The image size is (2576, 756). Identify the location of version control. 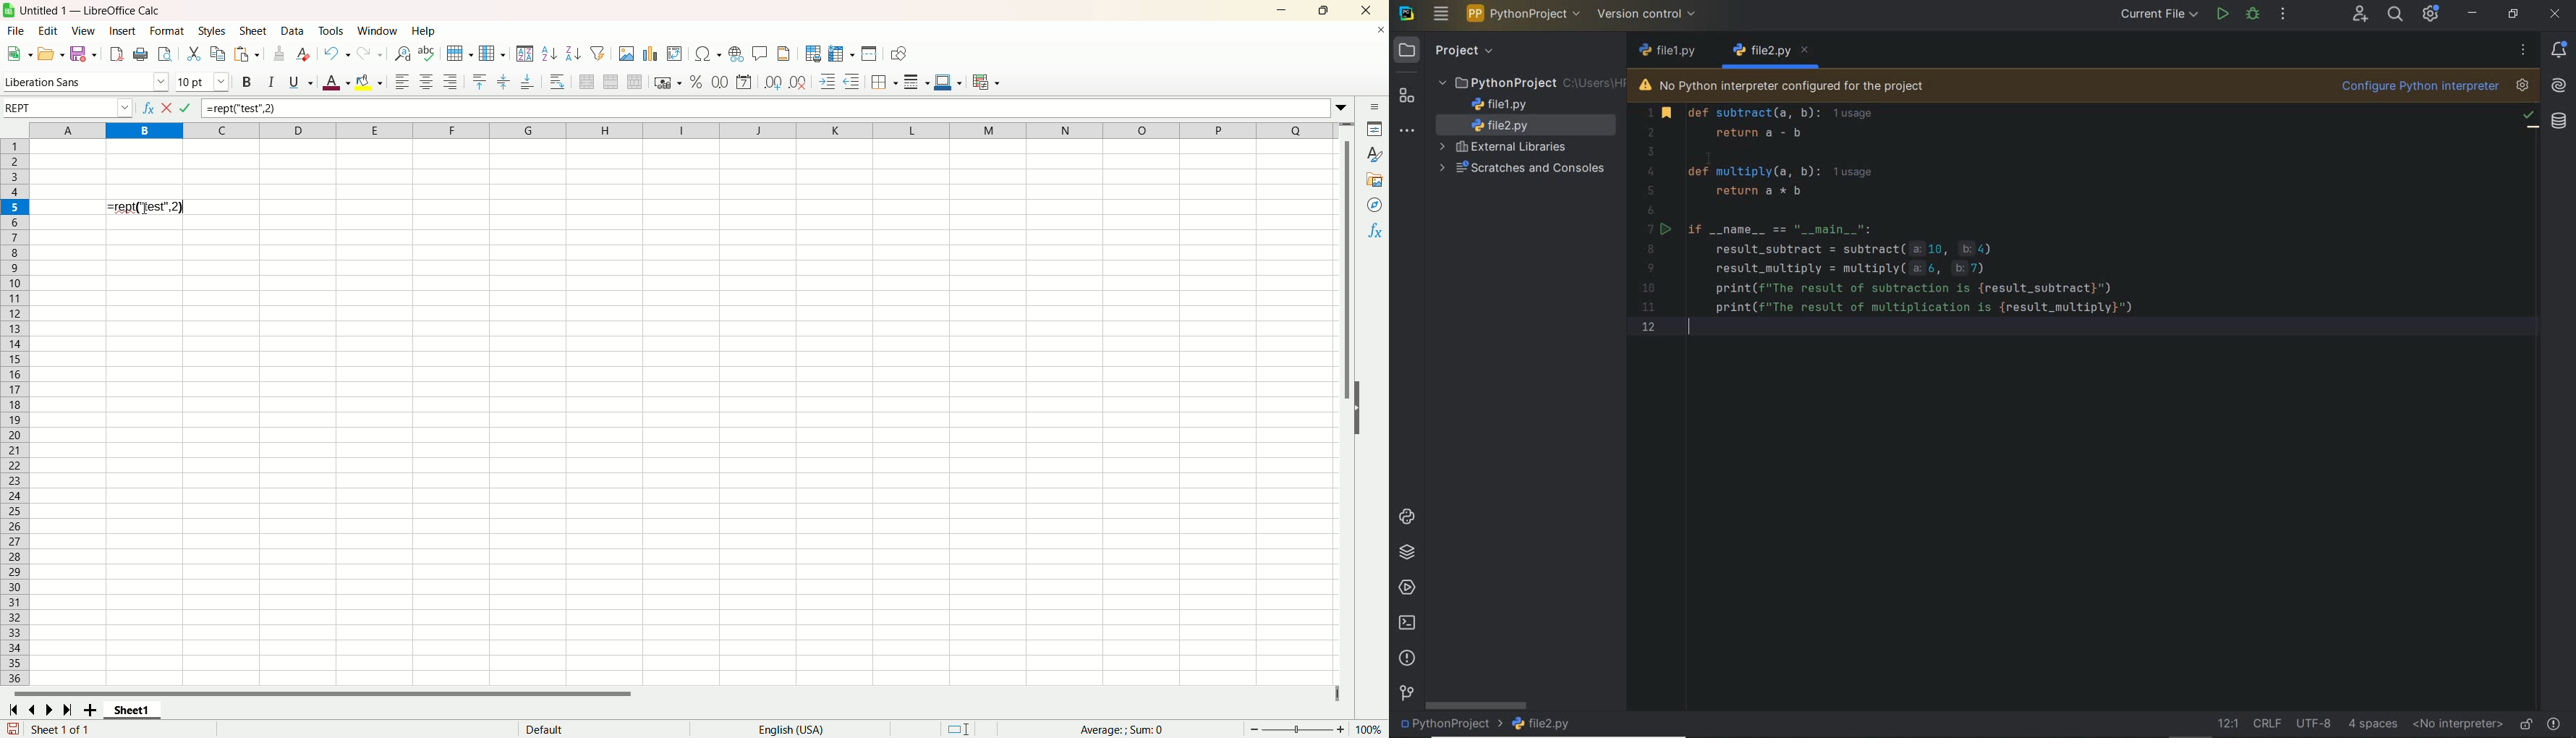
(1649, 16).